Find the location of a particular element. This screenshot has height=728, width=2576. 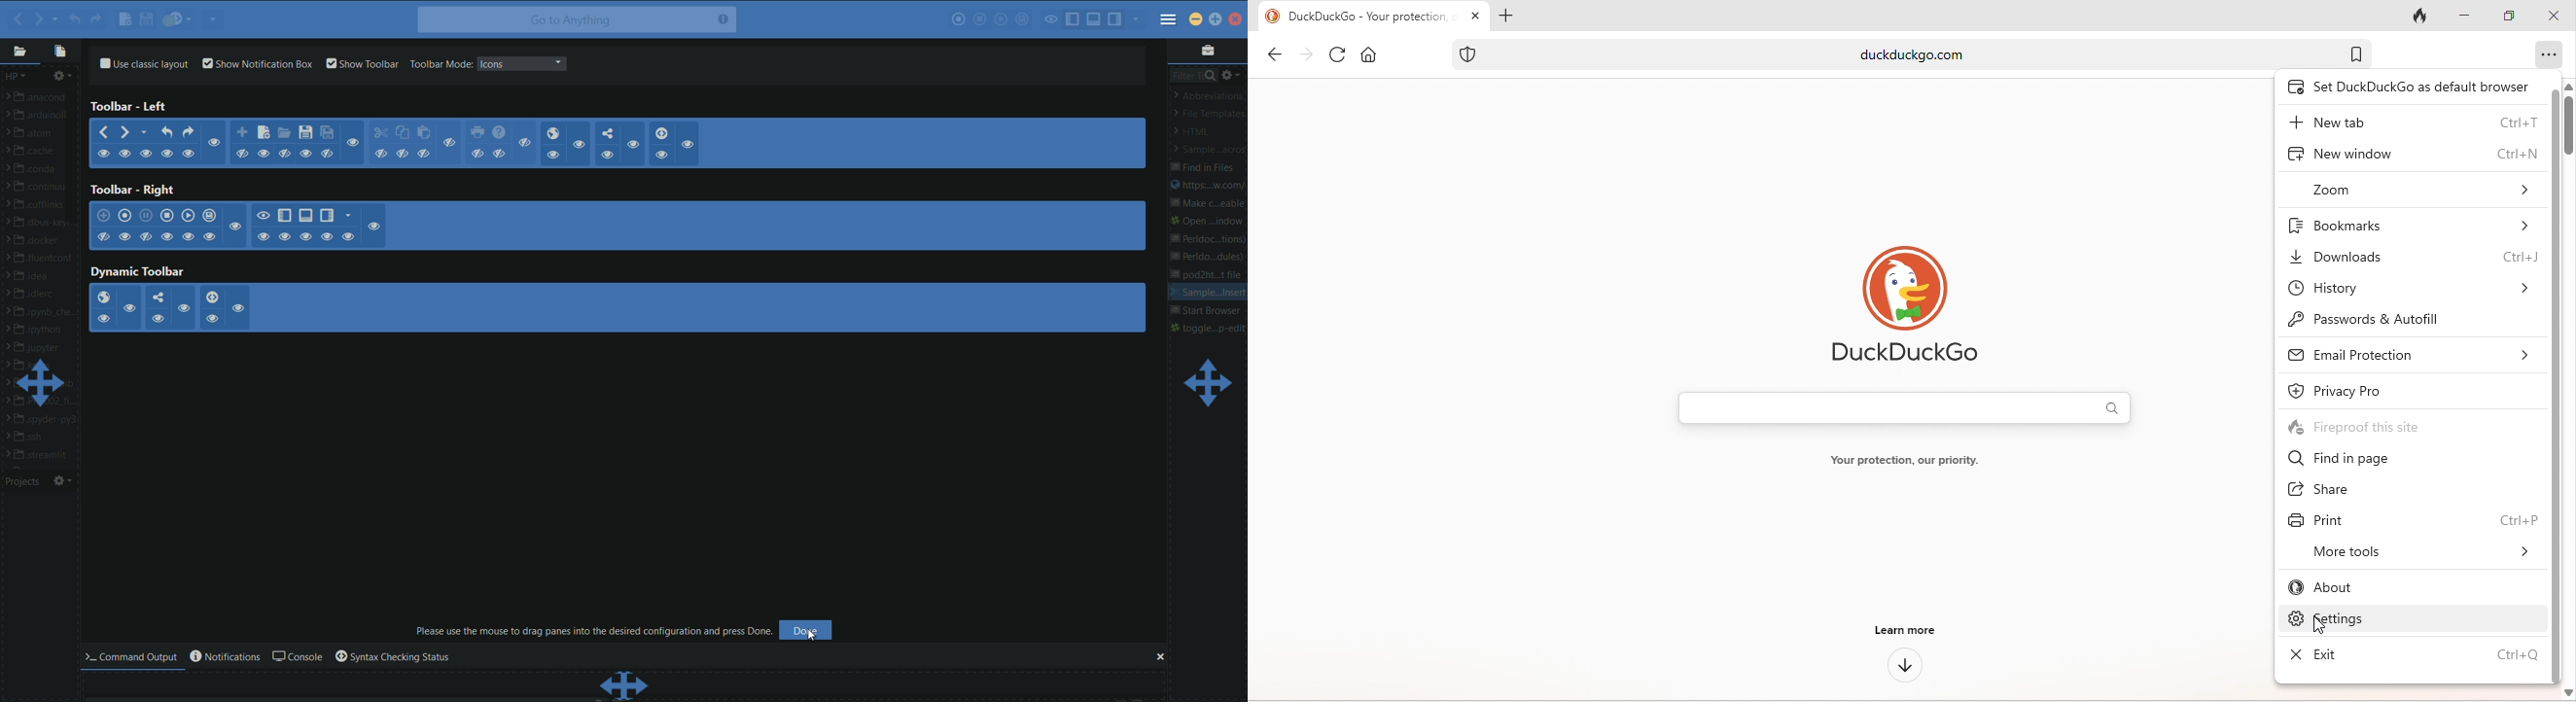

maximize is located at coordinates (2508, 16).